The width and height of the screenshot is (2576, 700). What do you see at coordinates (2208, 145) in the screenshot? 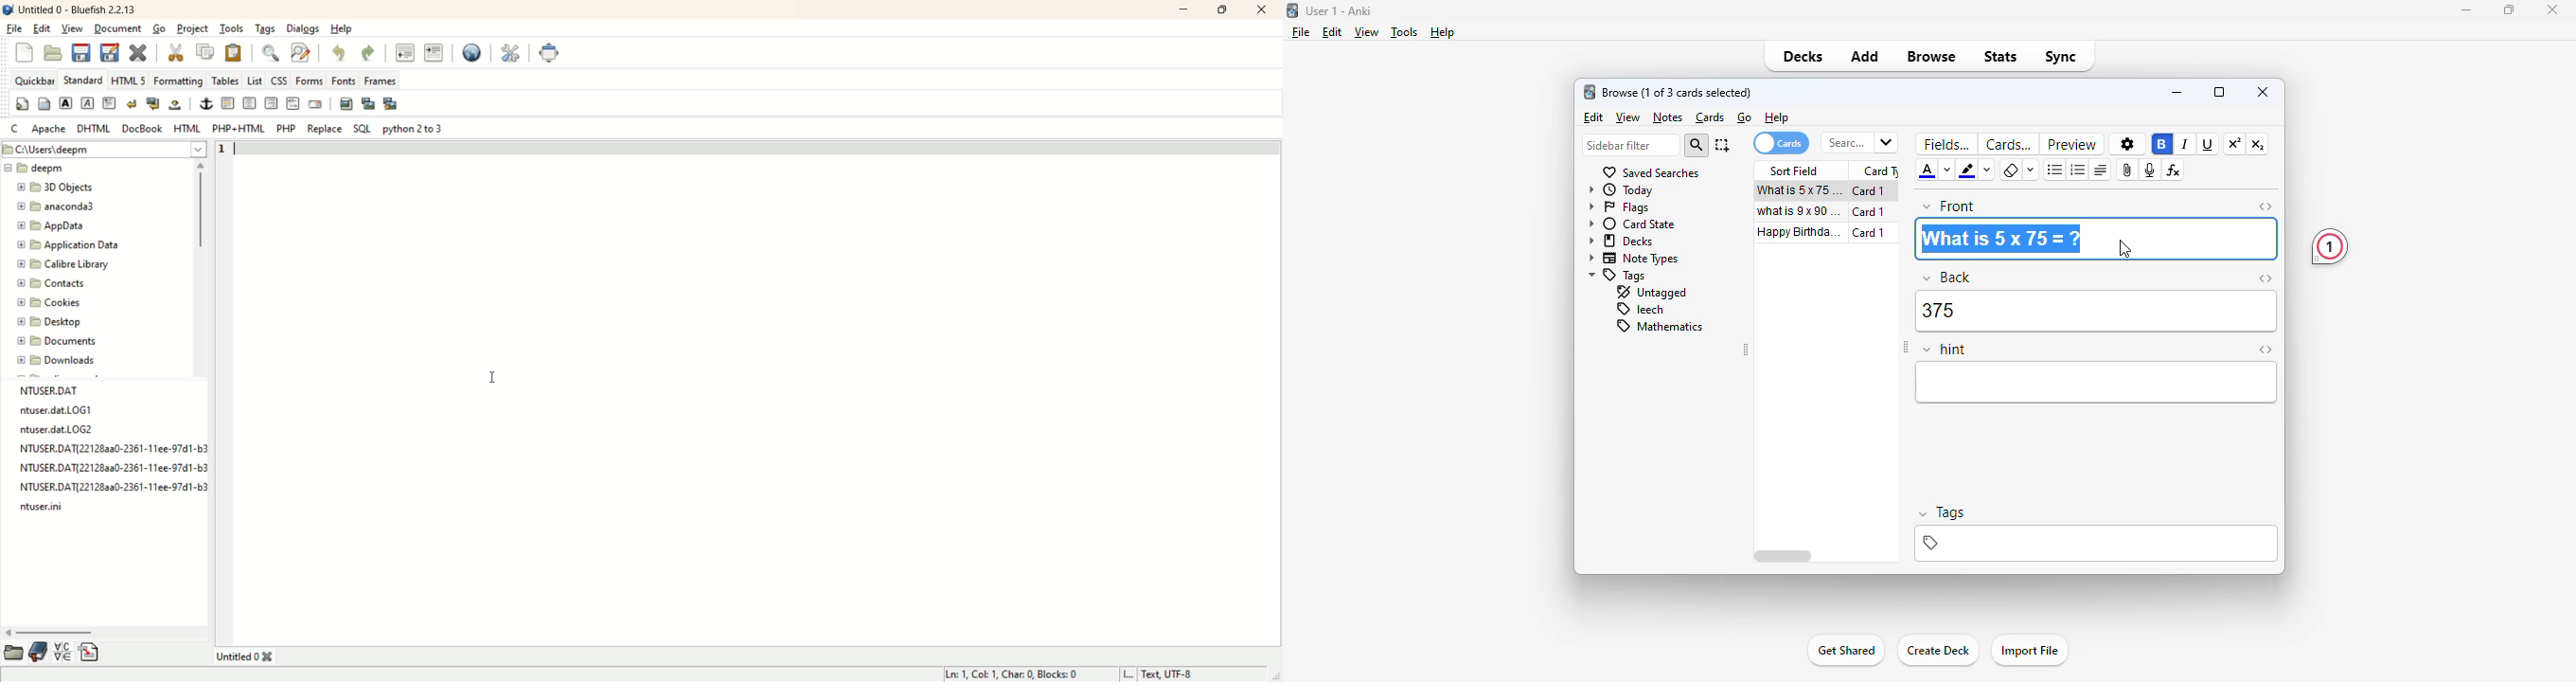
I see `underline` at bounding box center [2208, 145].